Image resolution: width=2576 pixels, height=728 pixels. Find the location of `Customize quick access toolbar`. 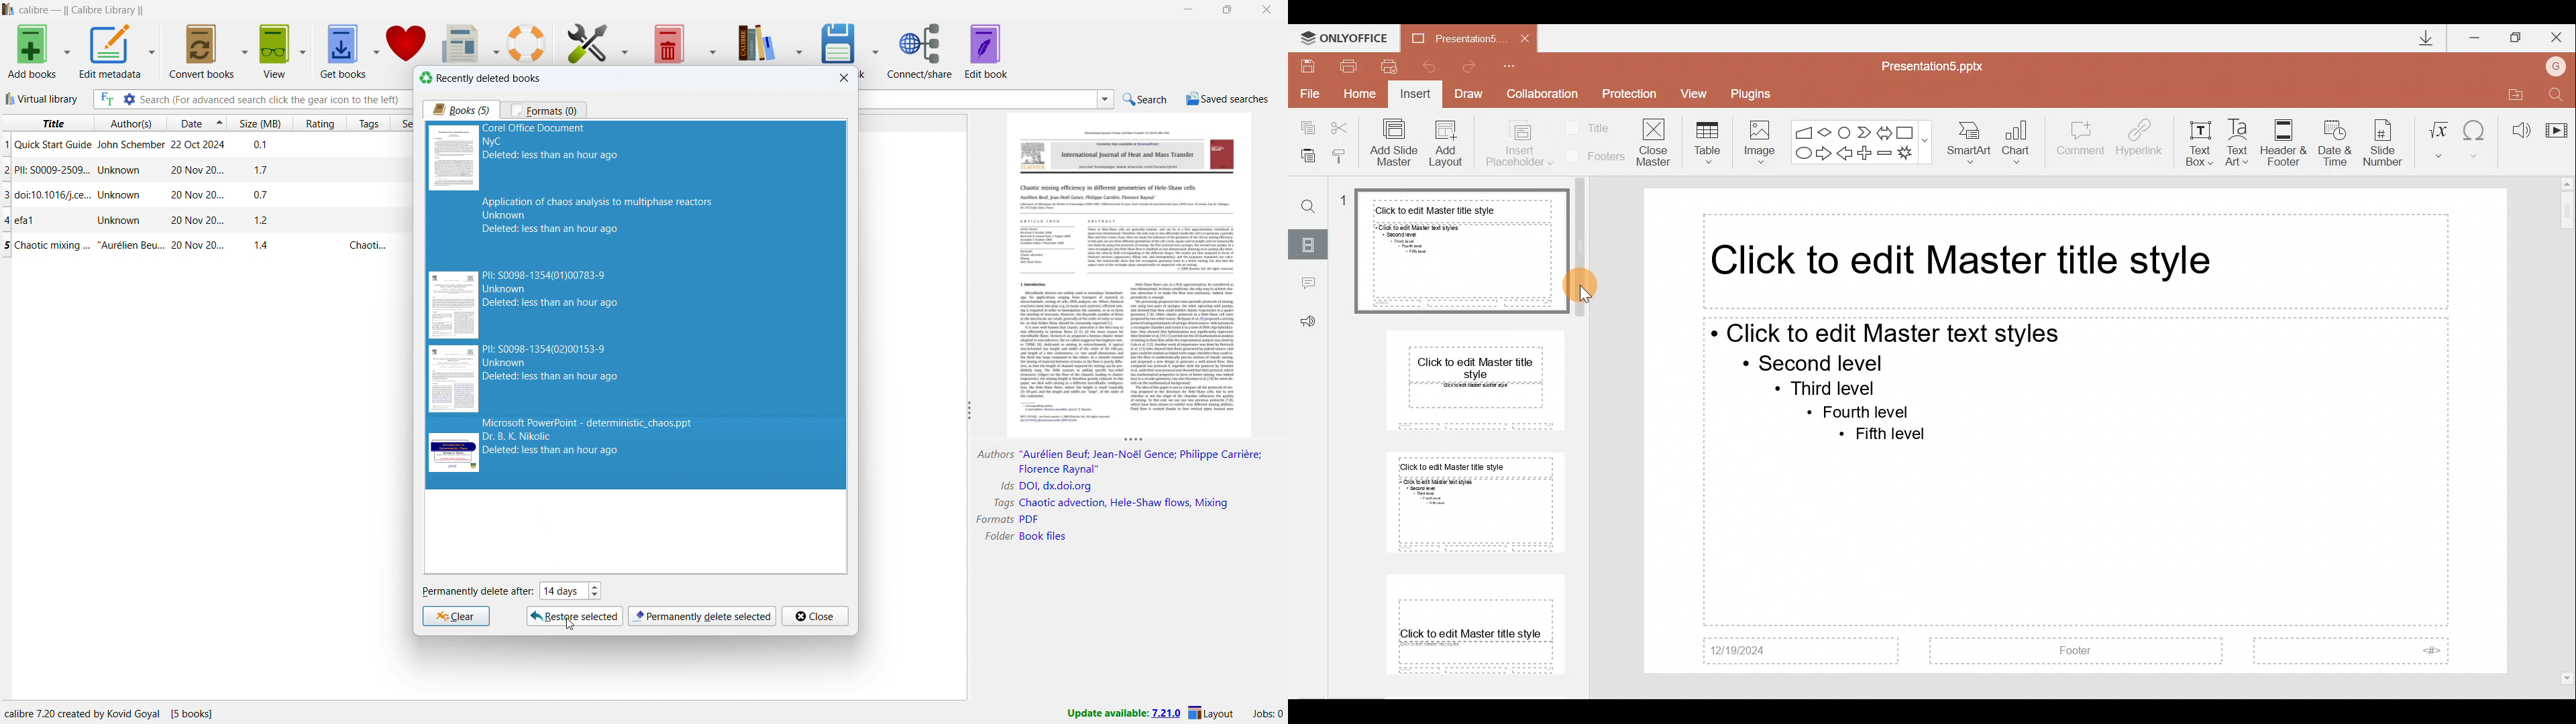

Customize quick access toolbar is located at coordinates (1518, 66).